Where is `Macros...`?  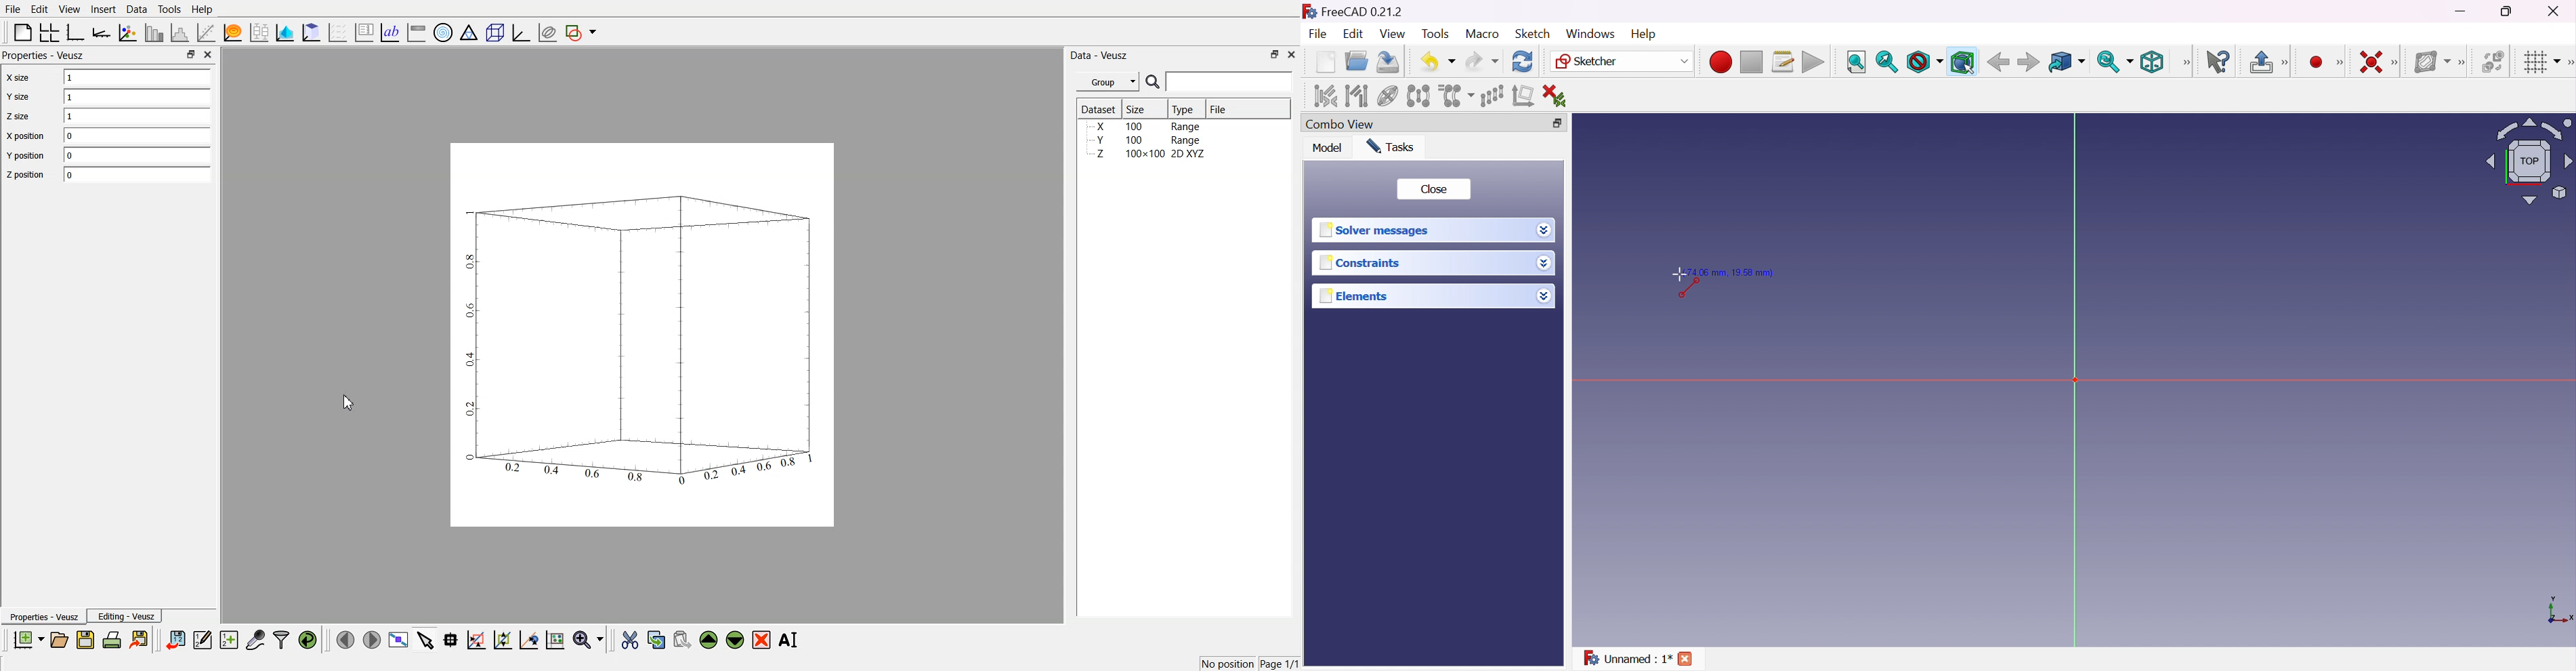
Macros... is located at coordinates (1784, 62).